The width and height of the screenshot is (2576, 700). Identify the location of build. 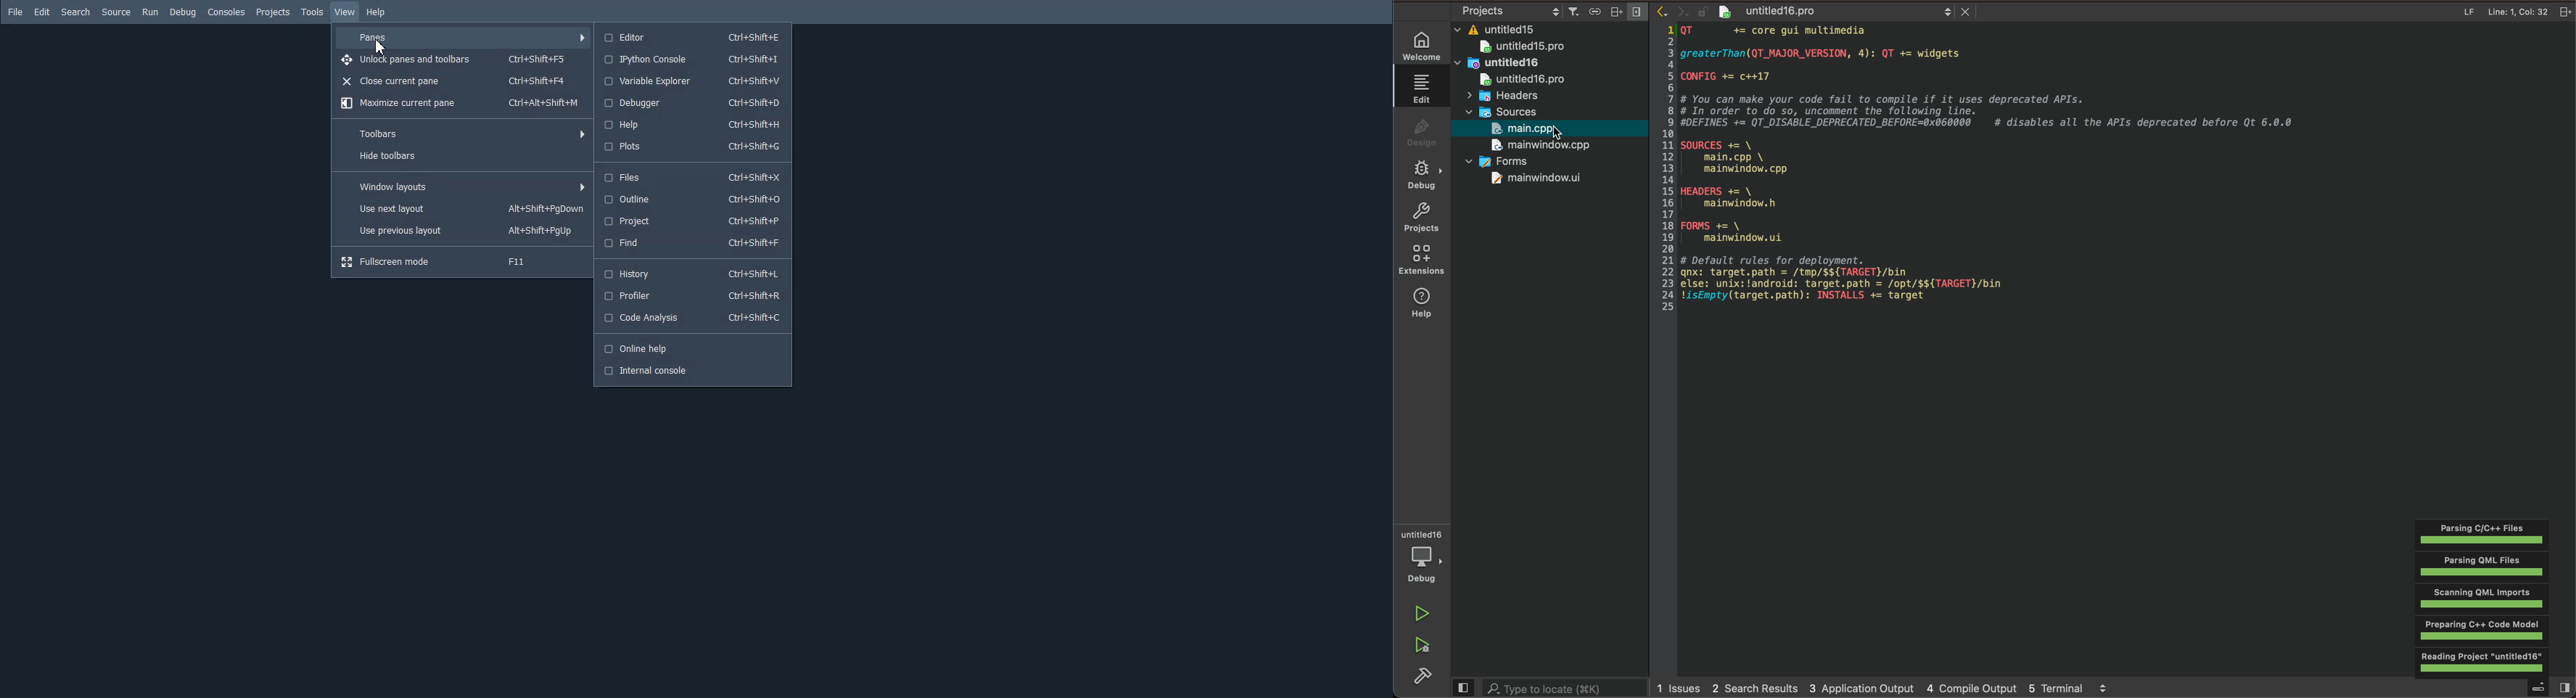
(1427, 678).